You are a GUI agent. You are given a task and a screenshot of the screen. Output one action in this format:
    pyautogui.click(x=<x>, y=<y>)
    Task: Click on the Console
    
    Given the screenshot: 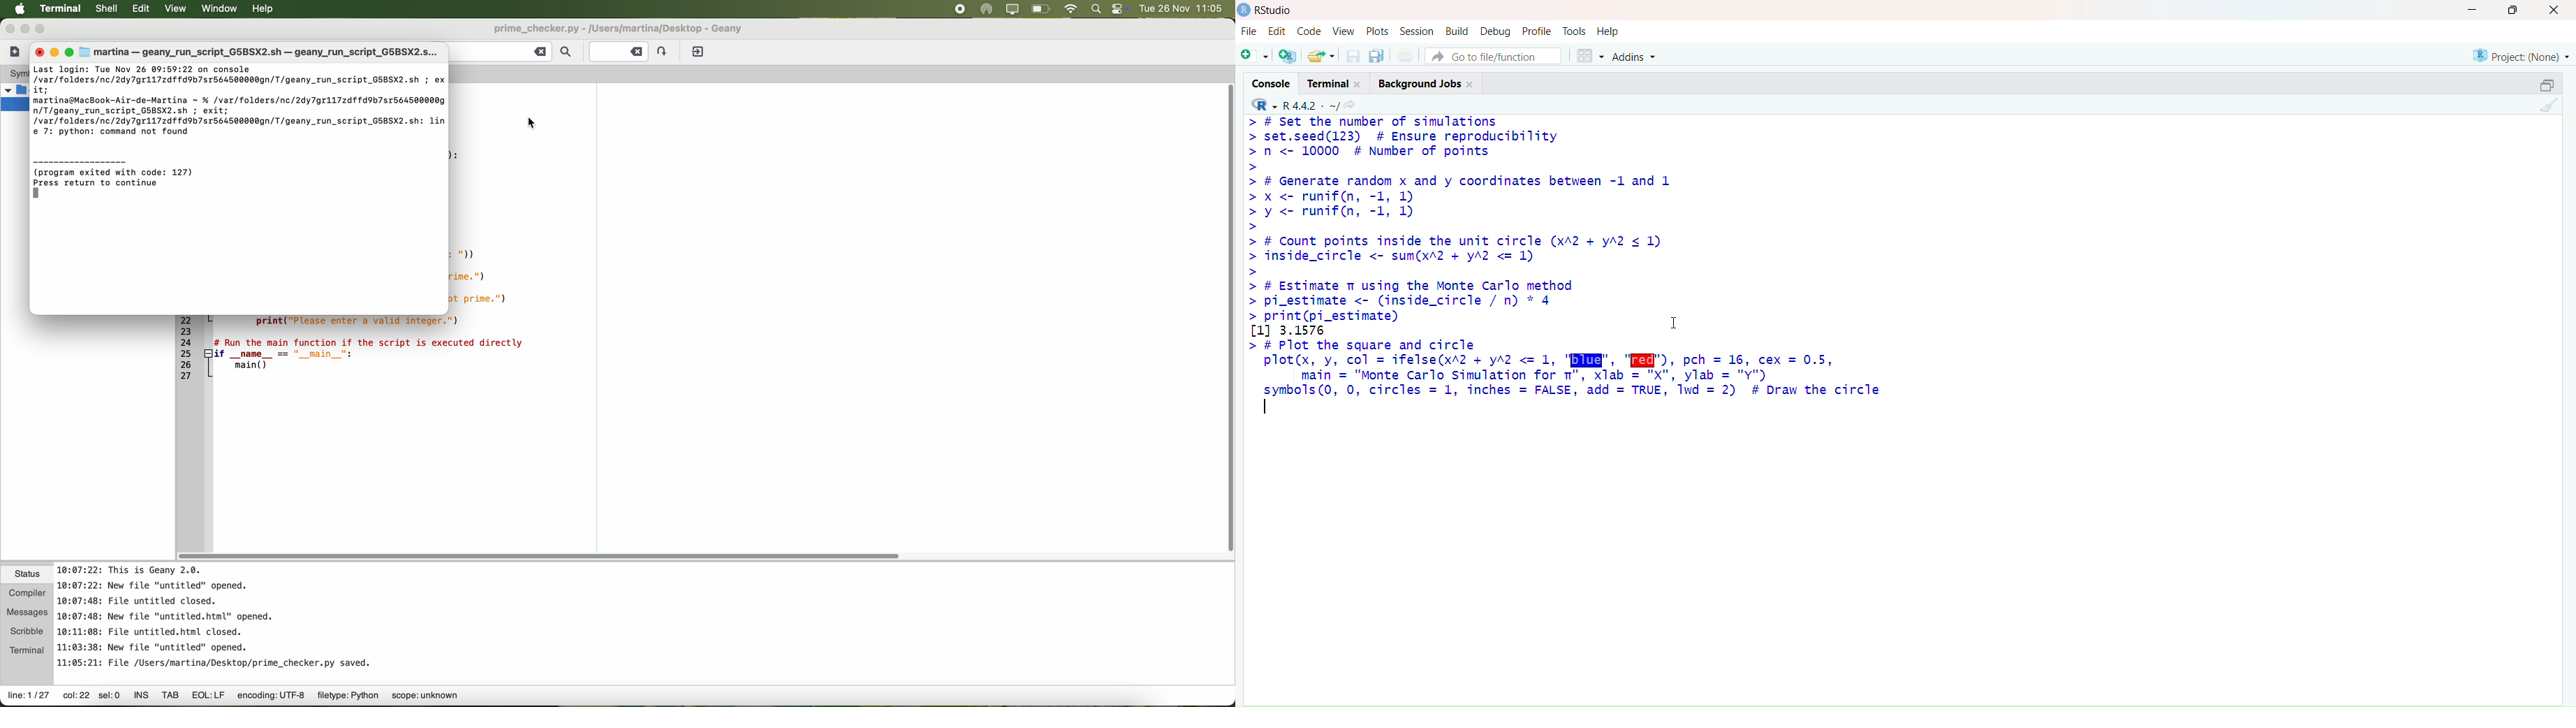 What is the action you would take?
    pyautogui.click(x=1272, y=83)
    